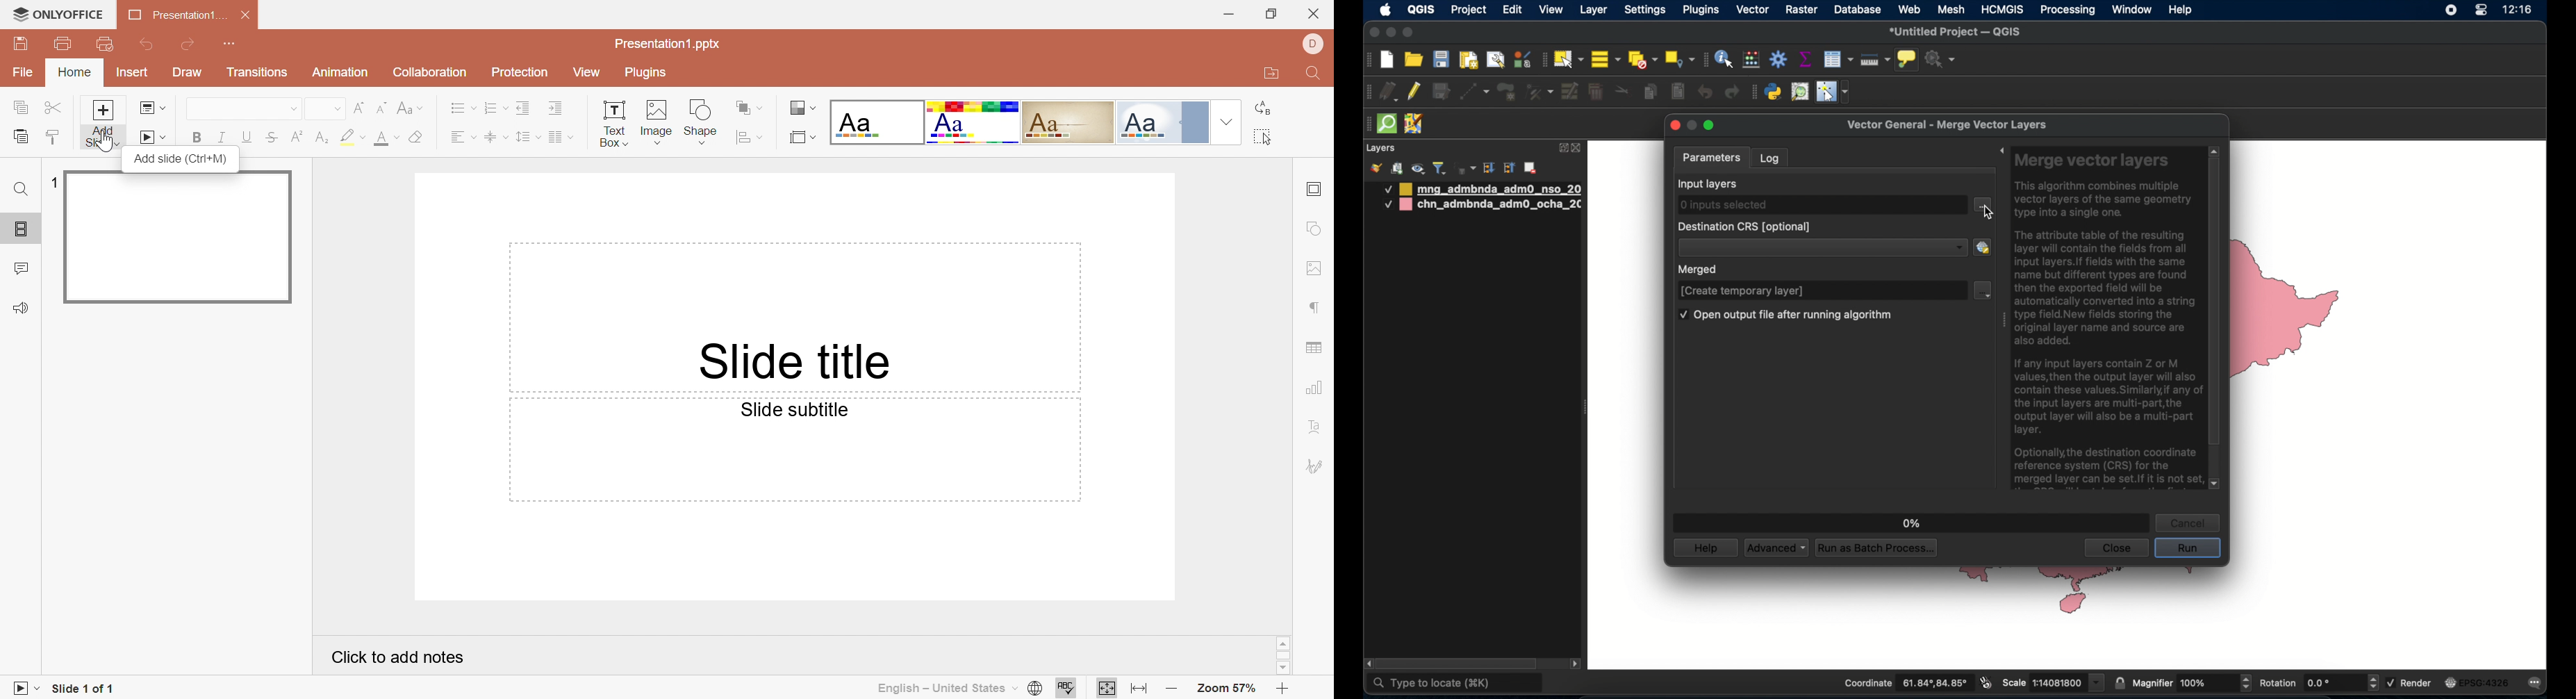  What do you see at coordinates (1312, 228) in the screenshot?
I see `Shape settings` at bounding box center [1312, 228].